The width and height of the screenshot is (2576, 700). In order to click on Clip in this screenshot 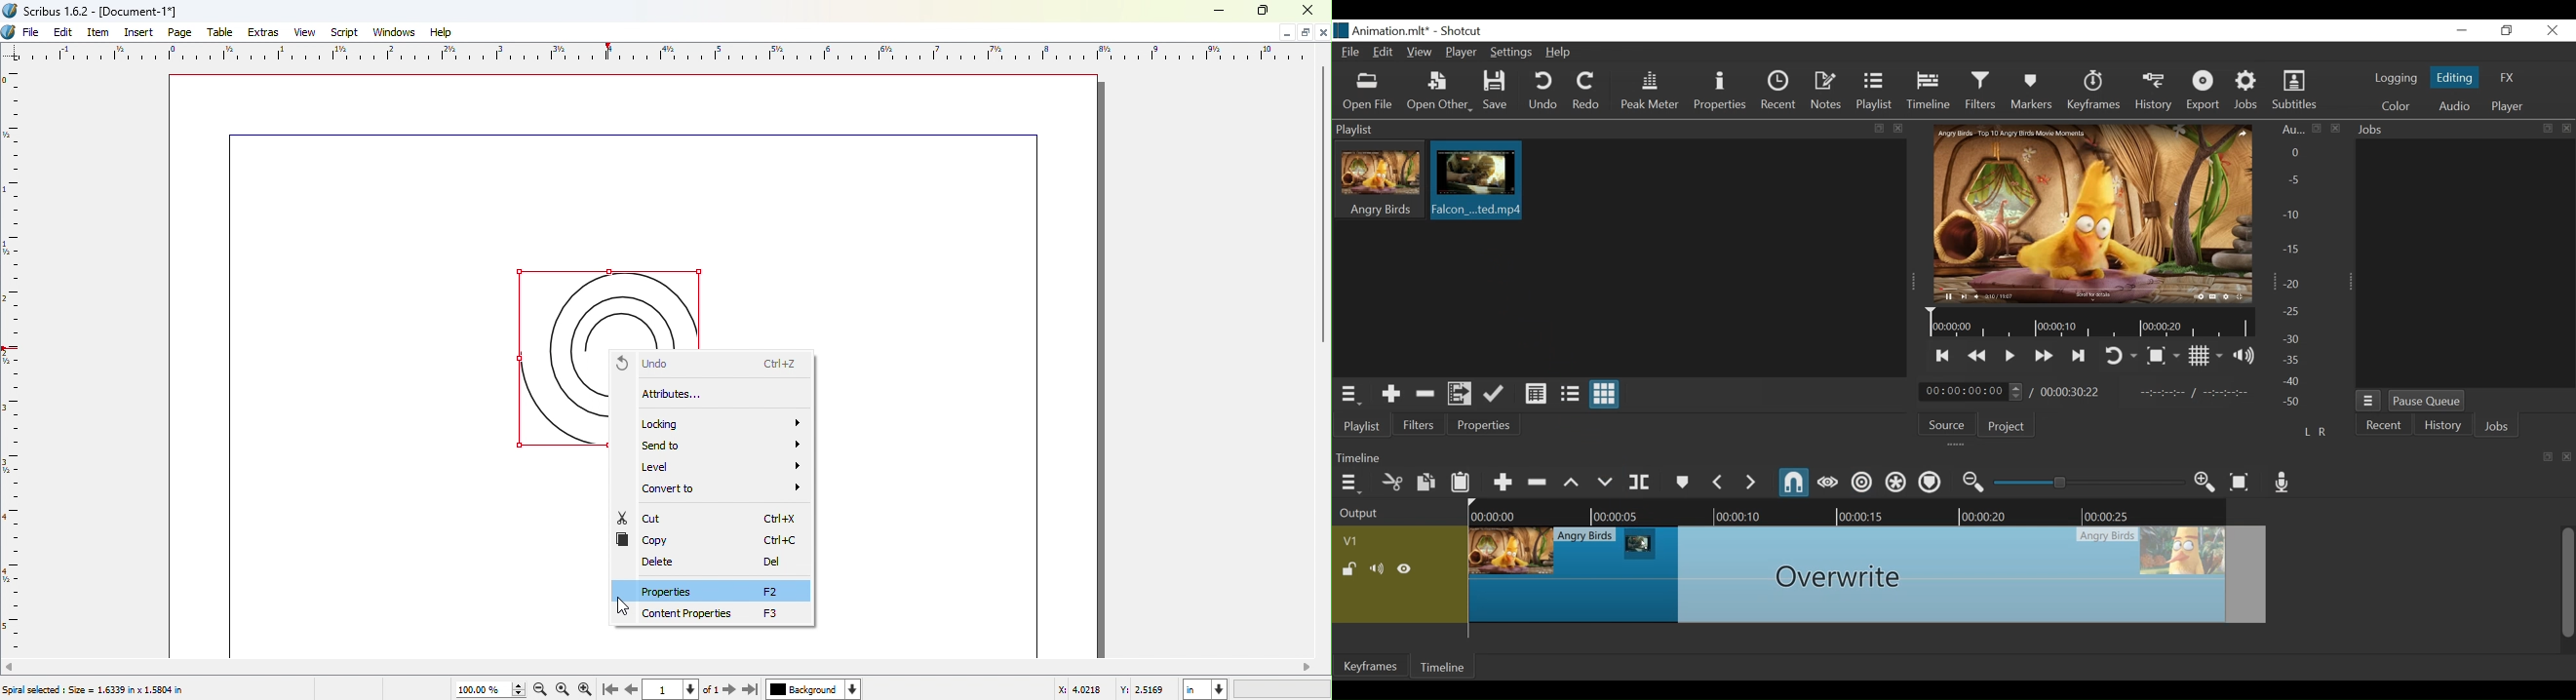, I will do `click(1872, 578)`.